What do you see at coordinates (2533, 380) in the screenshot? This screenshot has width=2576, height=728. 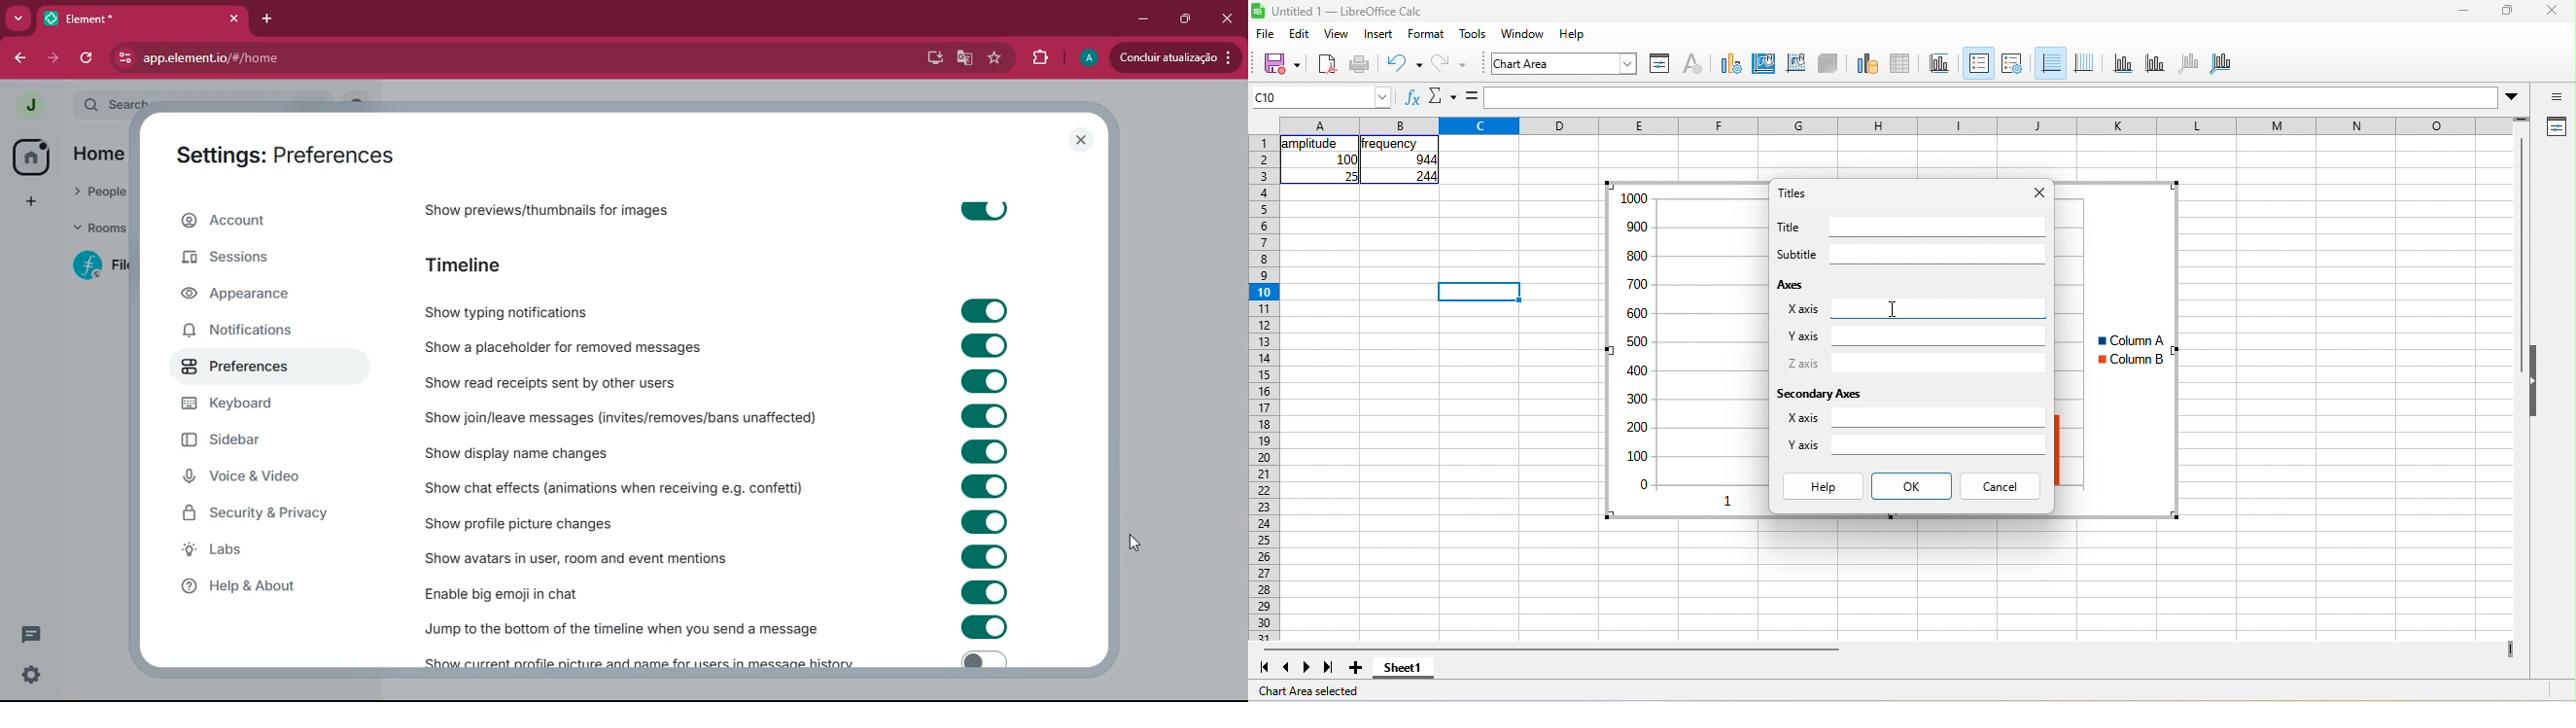 I see `Collapse/Expand` at bounding box center [2533, 380].